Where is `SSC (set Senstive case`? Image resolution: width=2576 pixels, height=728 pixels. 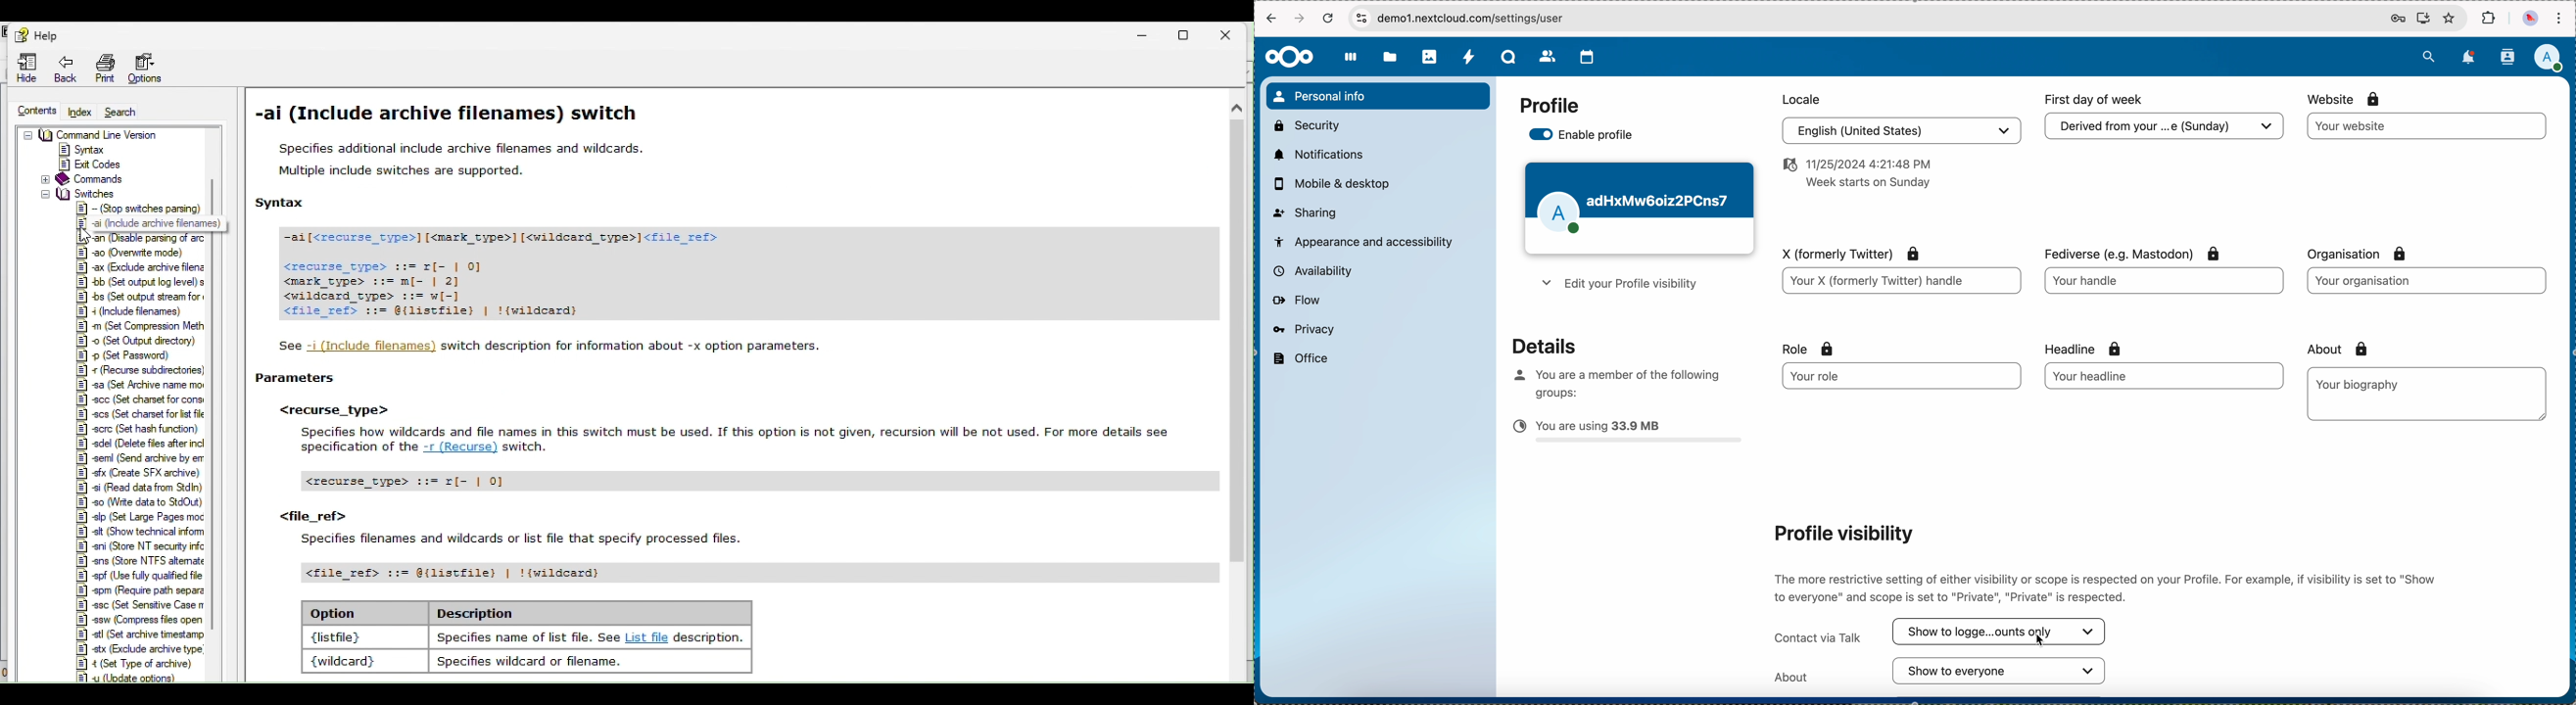 SSC (set Senstive case is located at coordinates (141, 604).